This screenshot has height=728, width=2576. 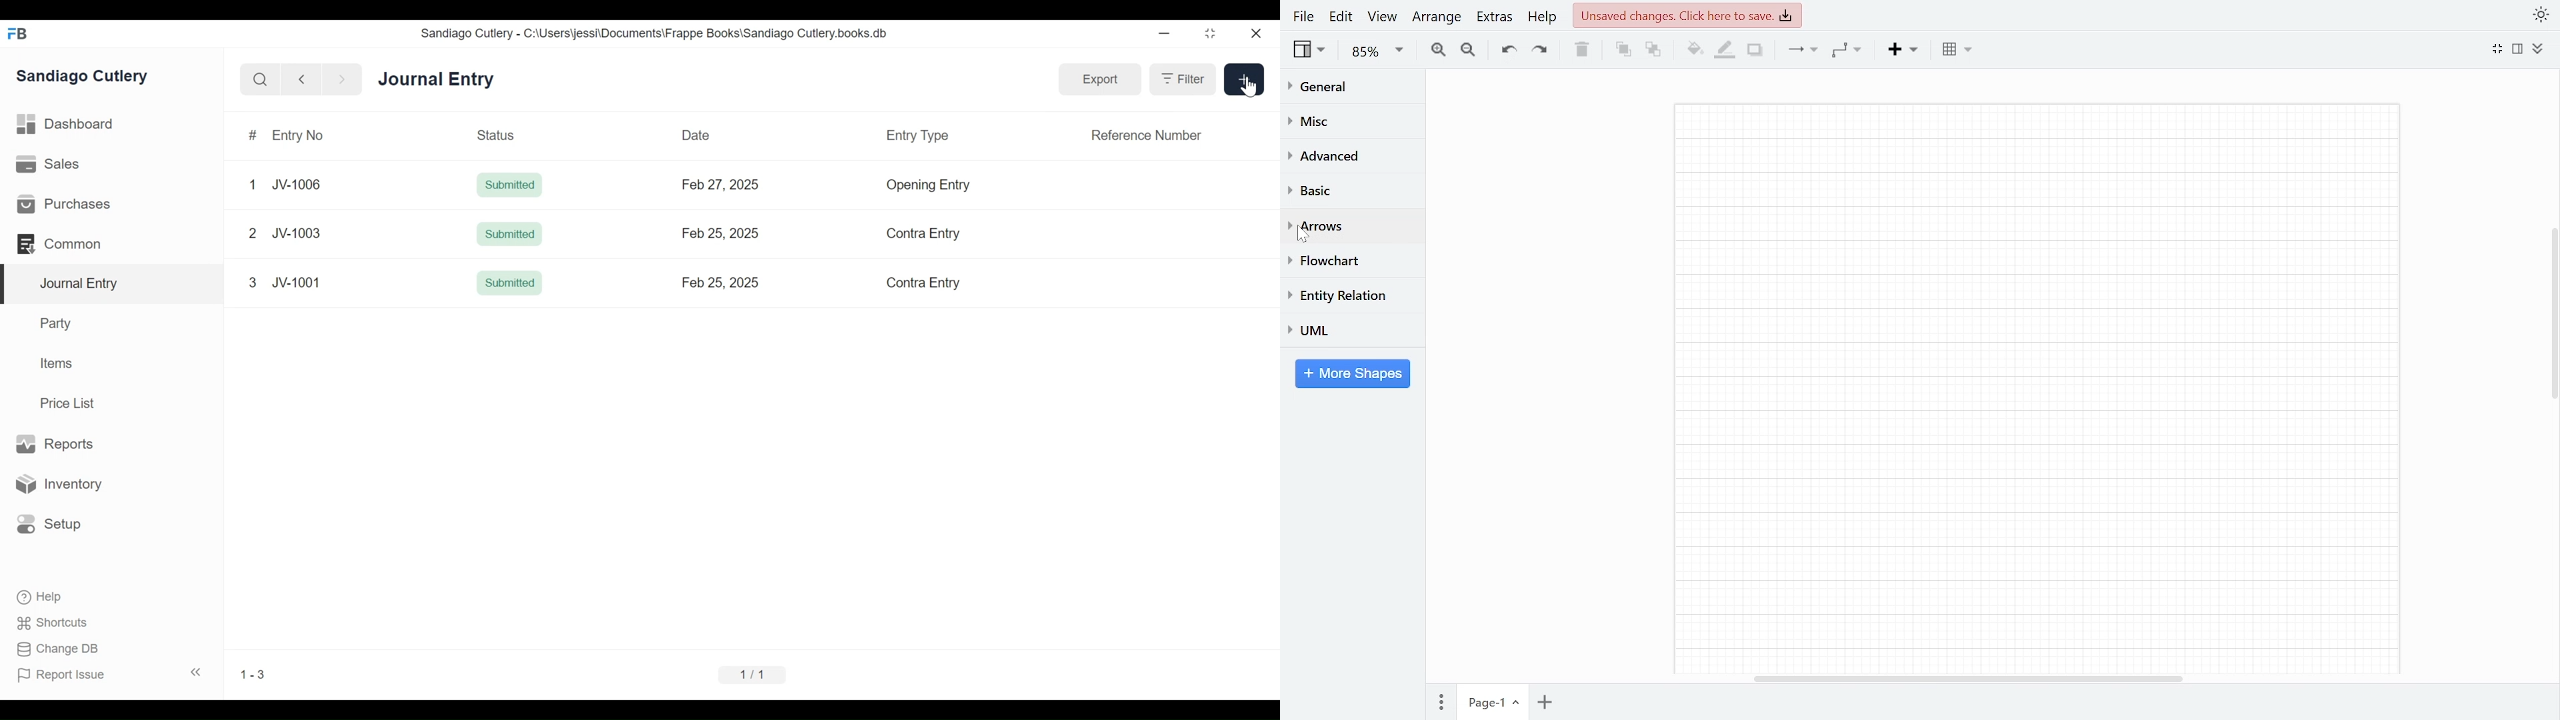 I want to click on 1, so click(x=254, y=185).